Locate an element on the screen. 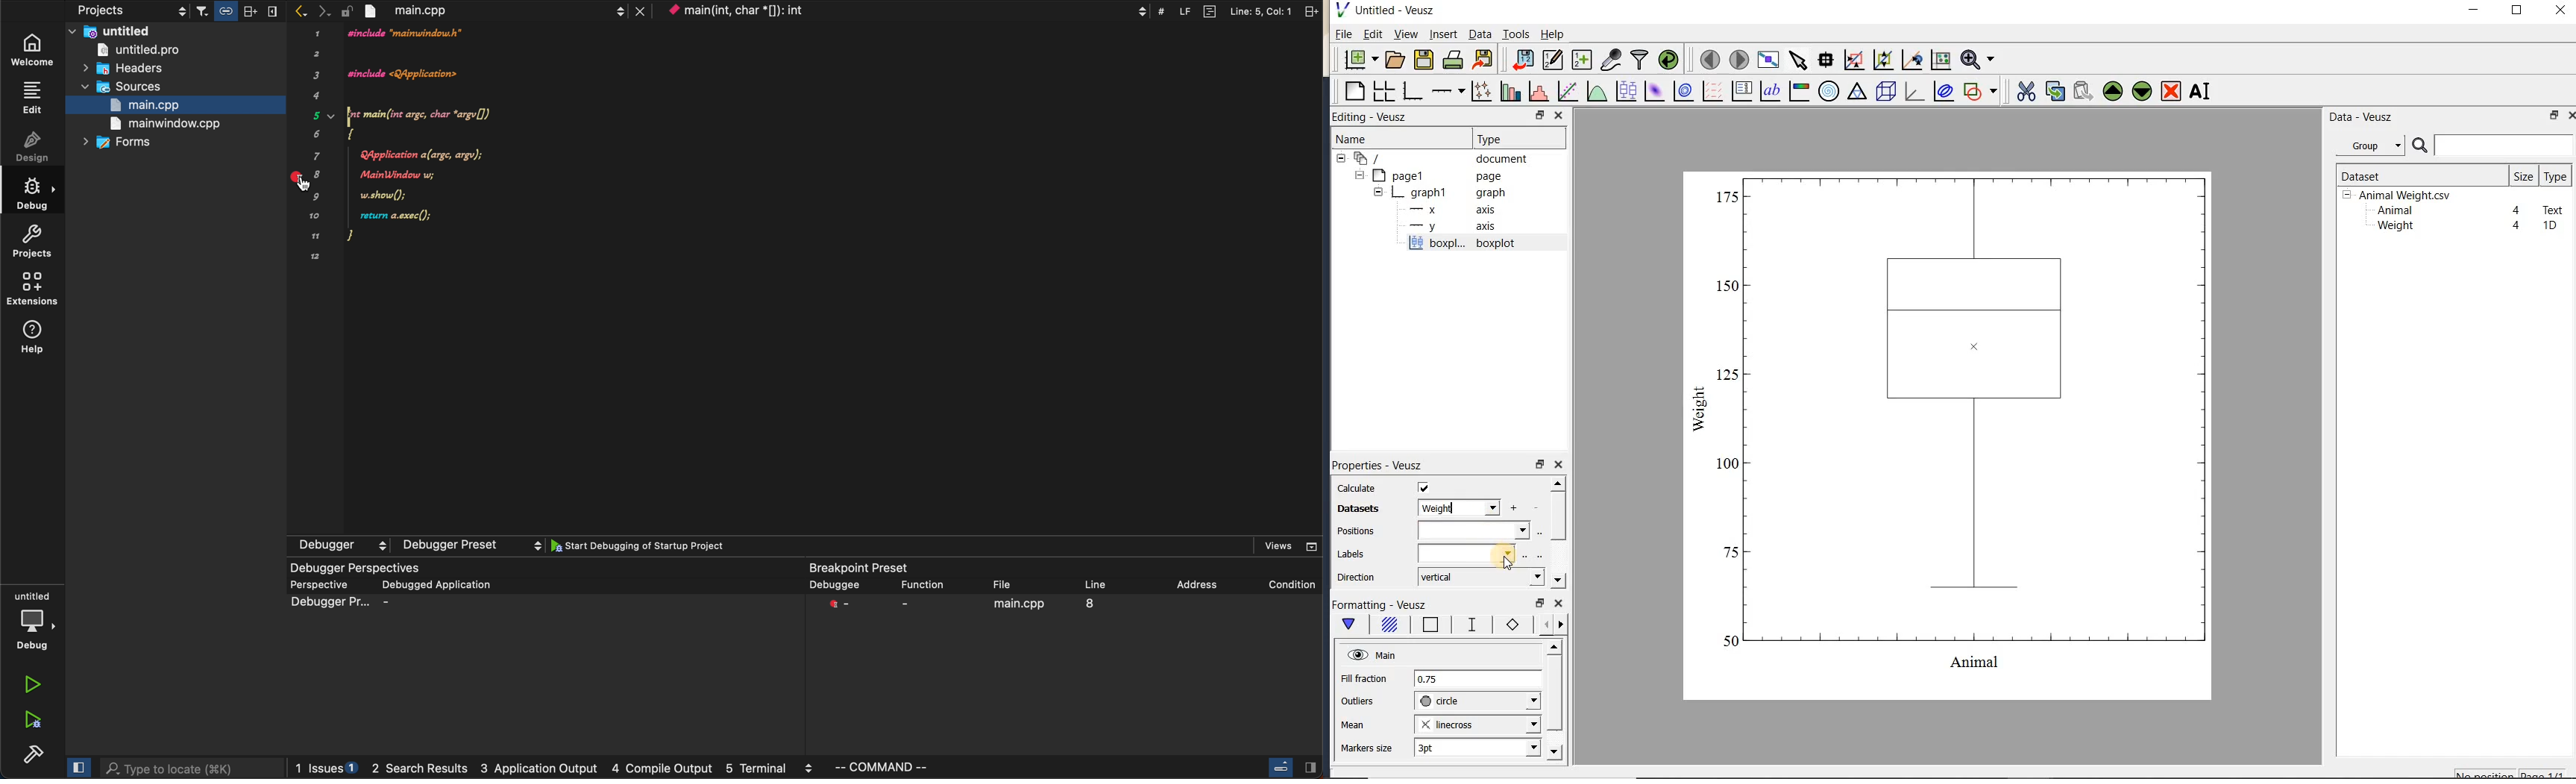 The image size is (2576, 784). Edit is located at coordinates (1370, 36).